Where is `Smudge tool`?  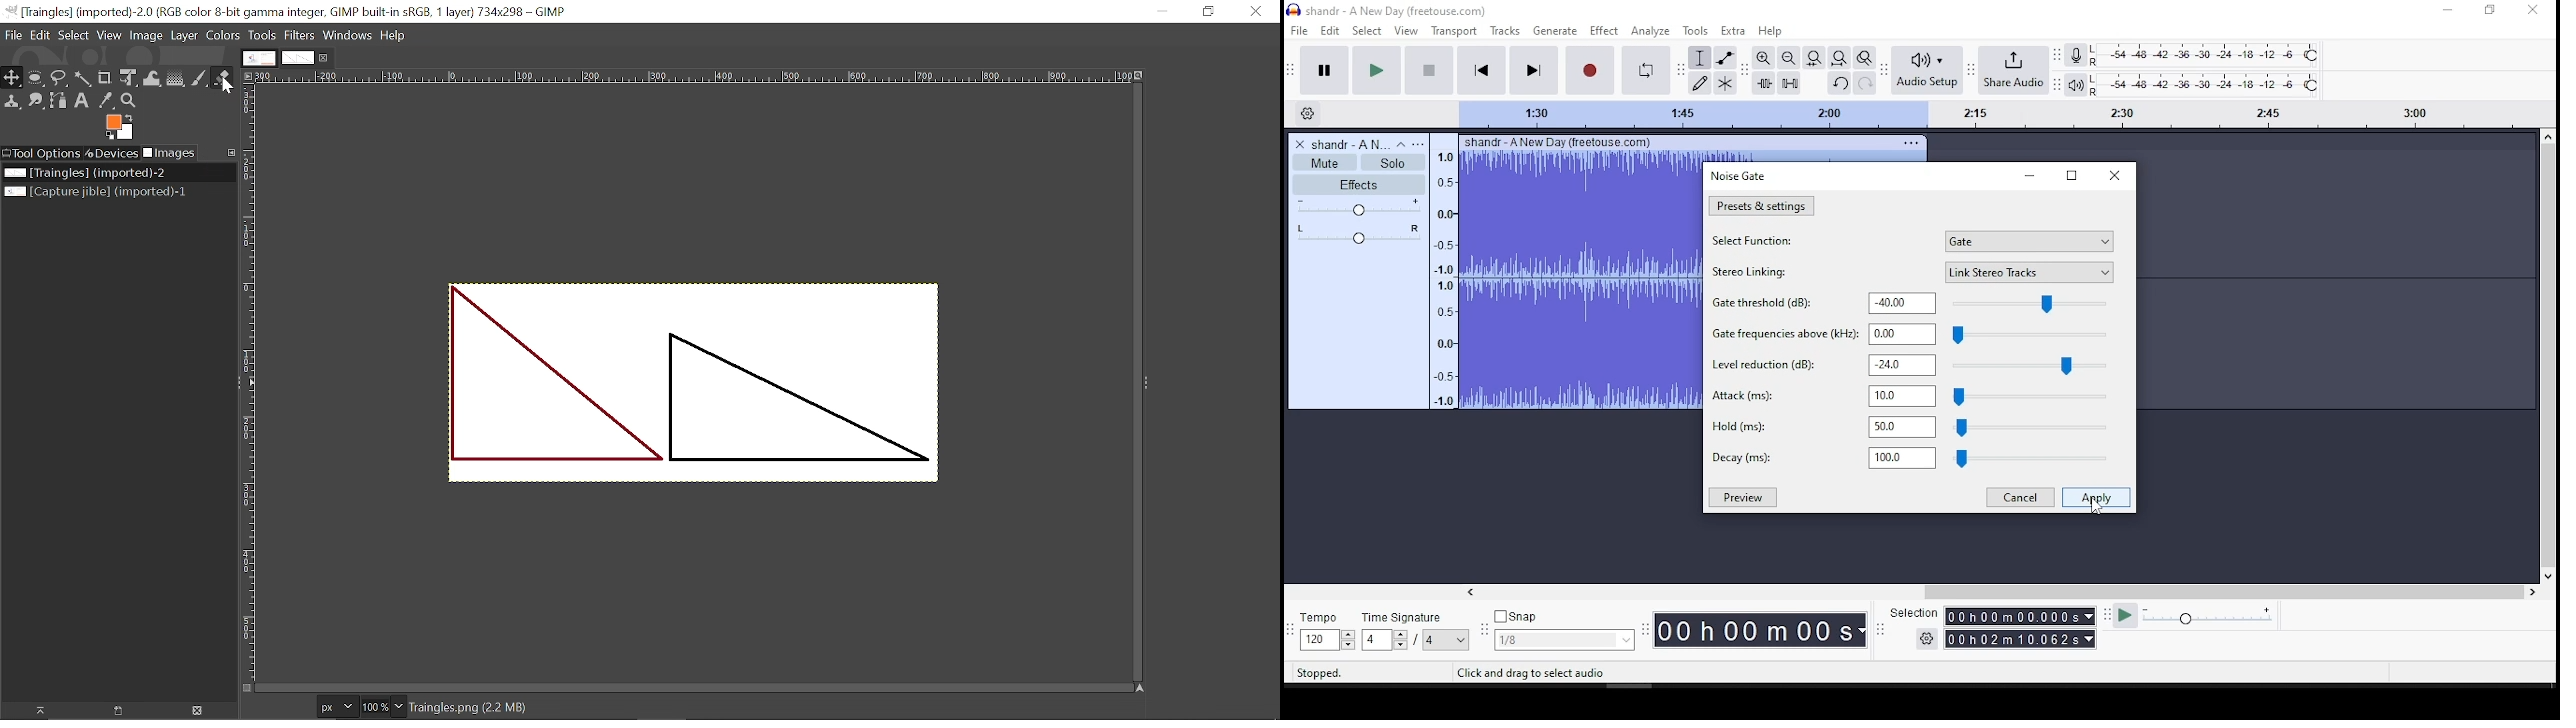
Smudge tool is located at coordinates (37, 101).